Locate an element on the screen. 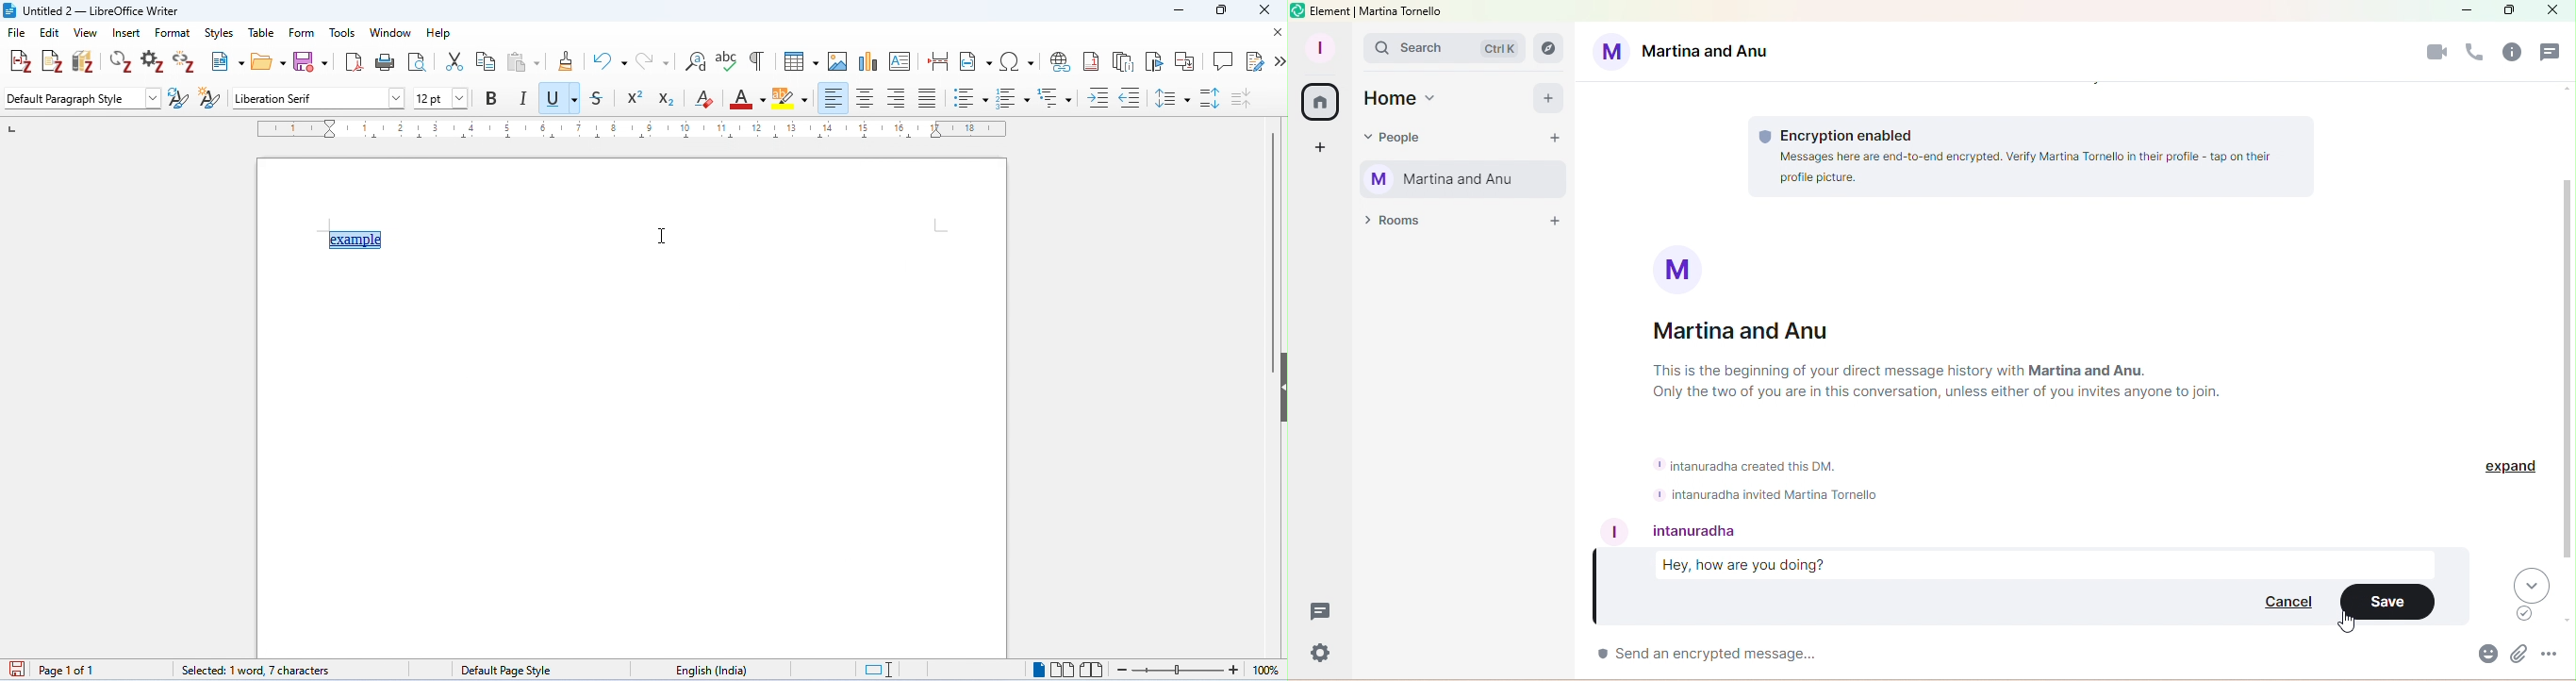  0 words, 0 characters is located at coordinates (245, 671).